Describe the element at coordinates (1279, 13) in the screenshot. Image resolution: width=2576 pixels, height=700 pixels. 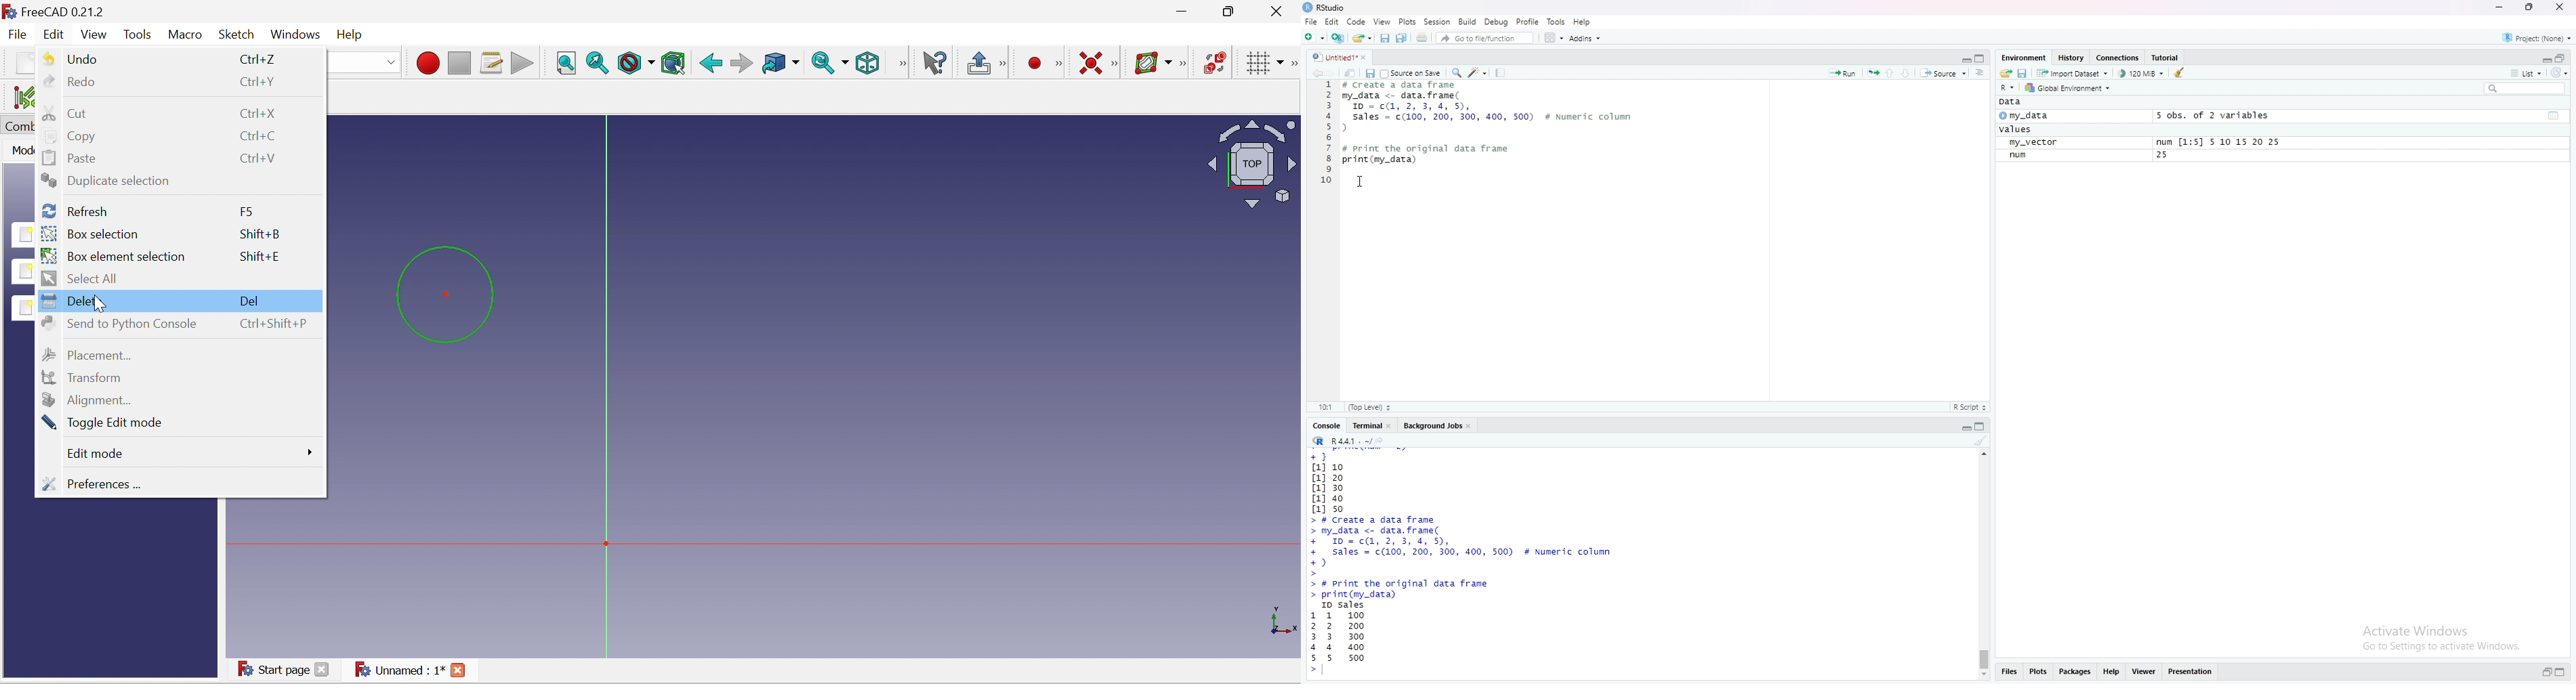
I see `Close` at that location.